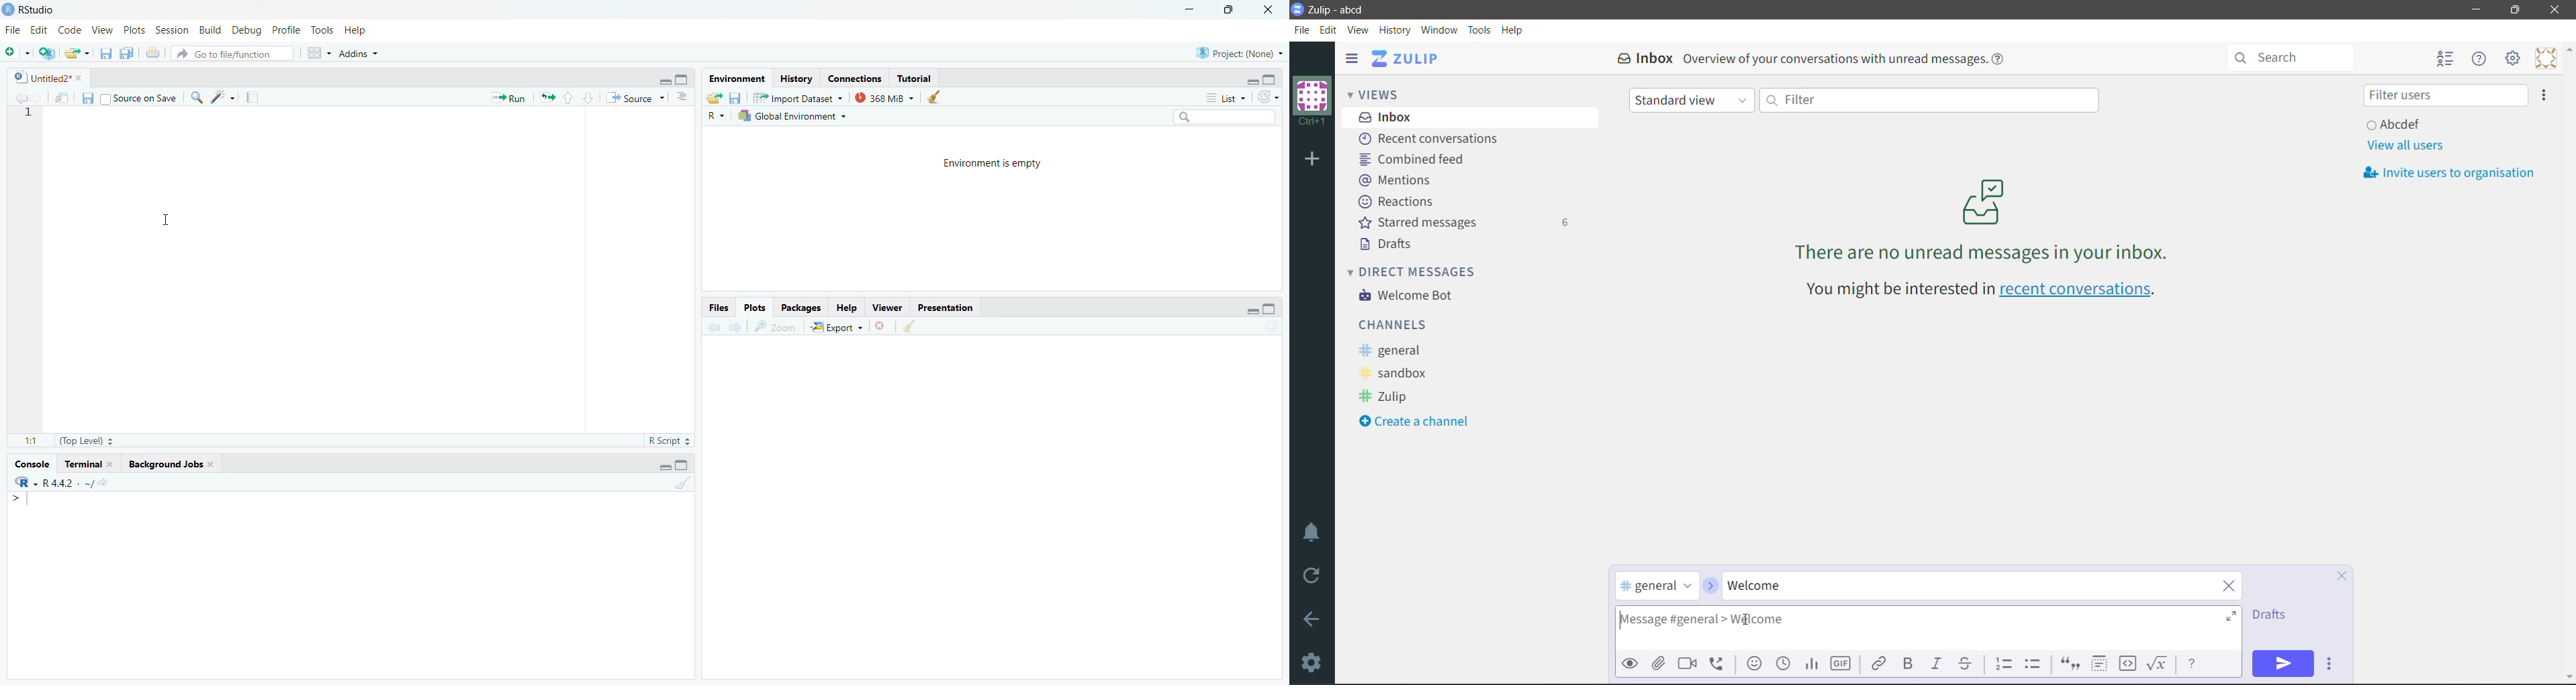 The width and height of the screenshot is (2576, 700). Describe the element at coordinates (631, 98) in the screenshot. I see `Source` at that location.